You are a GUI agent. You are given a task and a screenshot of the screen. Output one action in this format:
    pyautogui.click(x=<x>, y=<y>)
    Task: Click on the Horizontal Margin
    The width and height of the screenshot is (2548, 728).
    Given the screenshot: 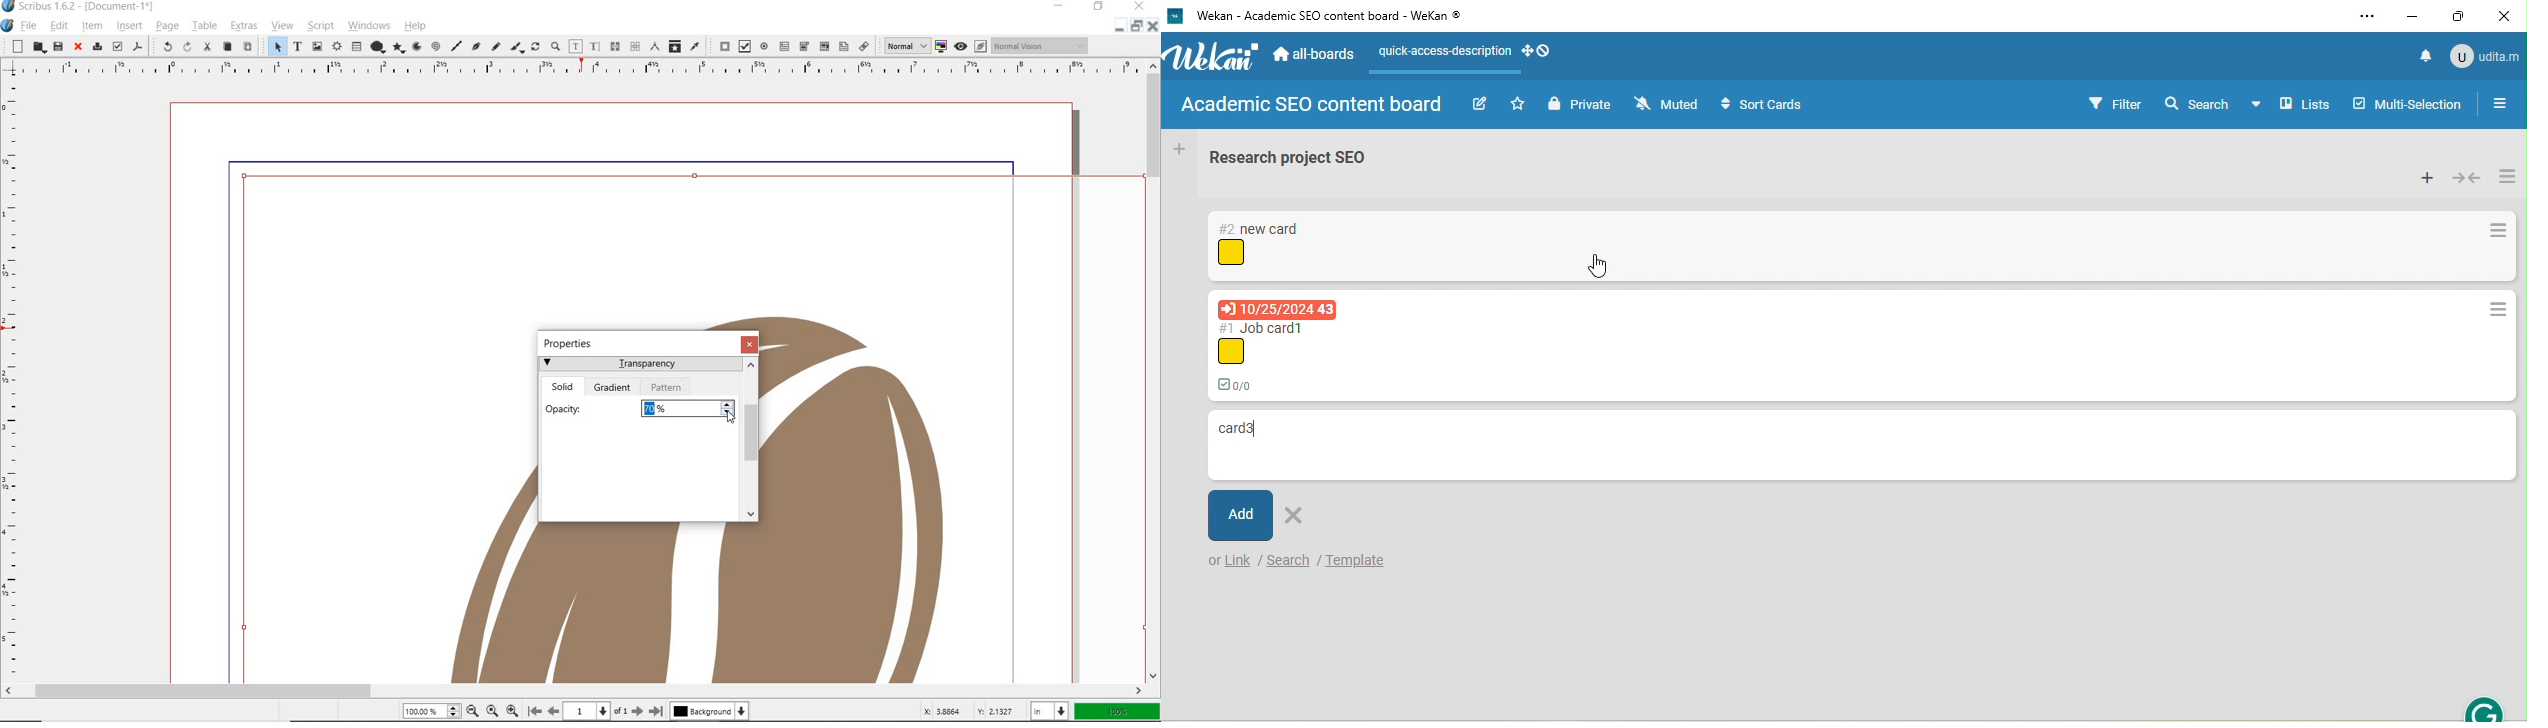 What is the action you would take?
    pyautogui.click(x=571, y=70)
    